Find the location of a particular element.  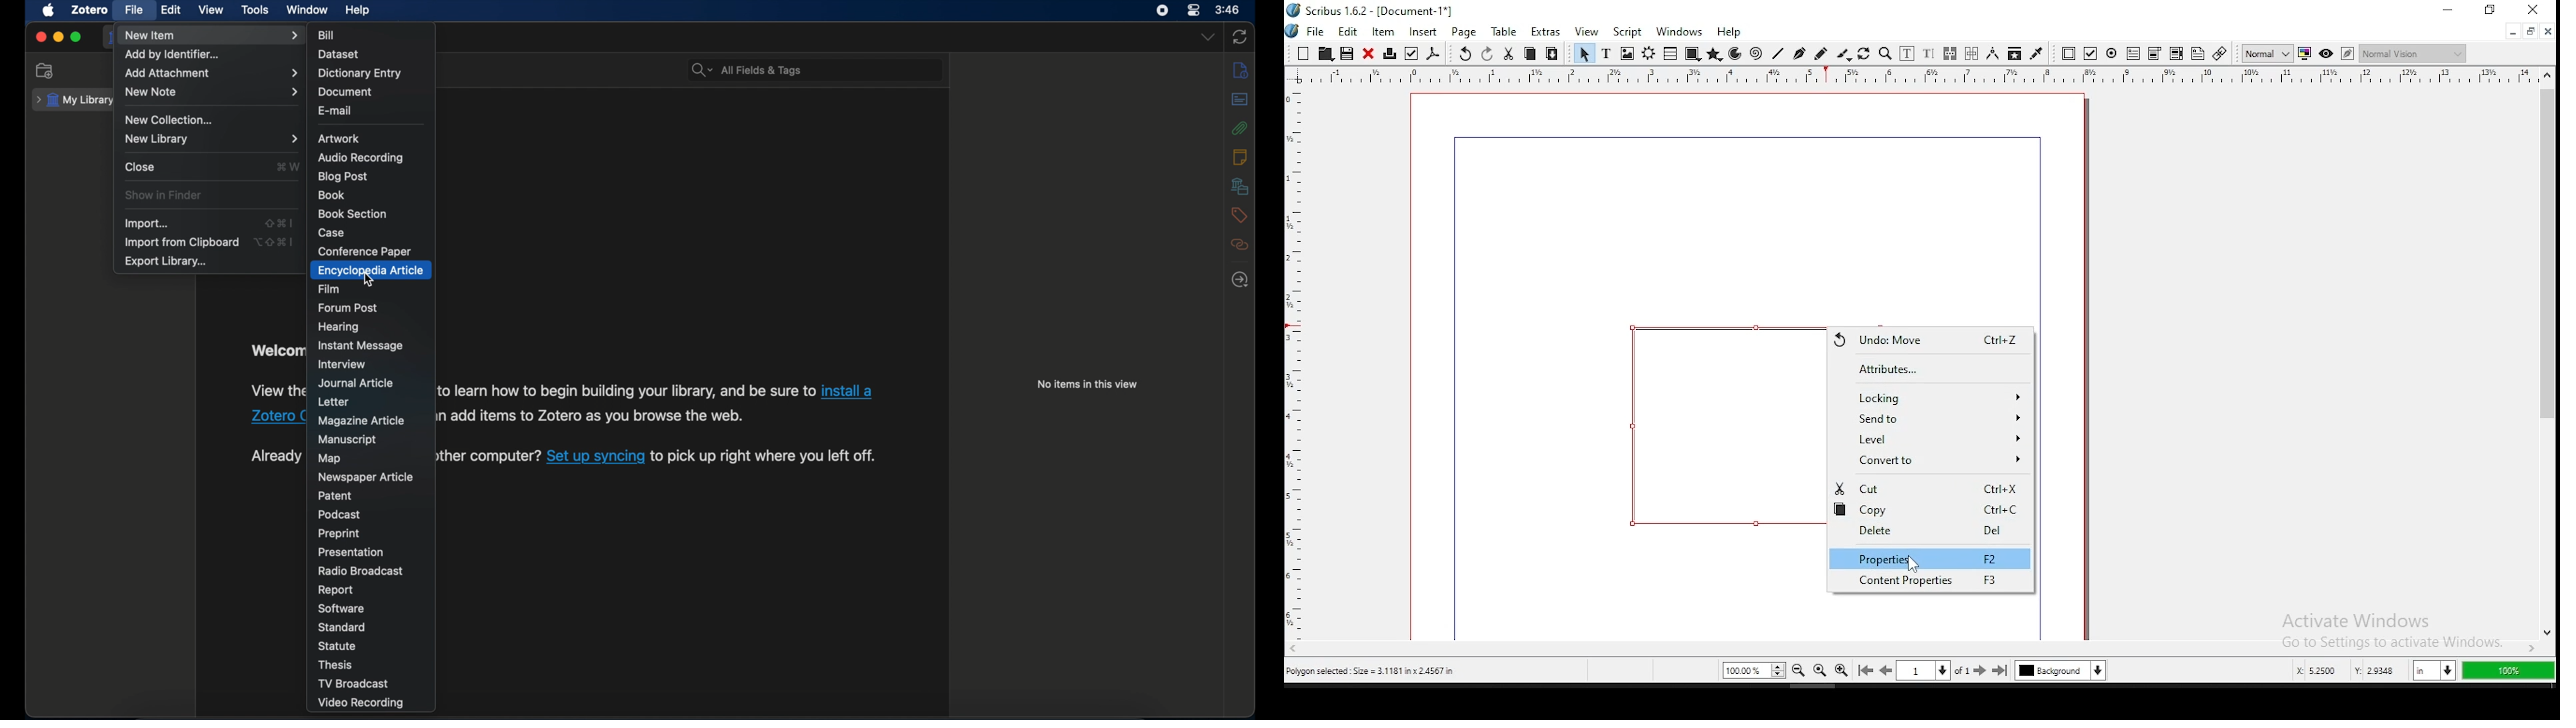

edit contents of frame is located at coordinates (1907, 54).